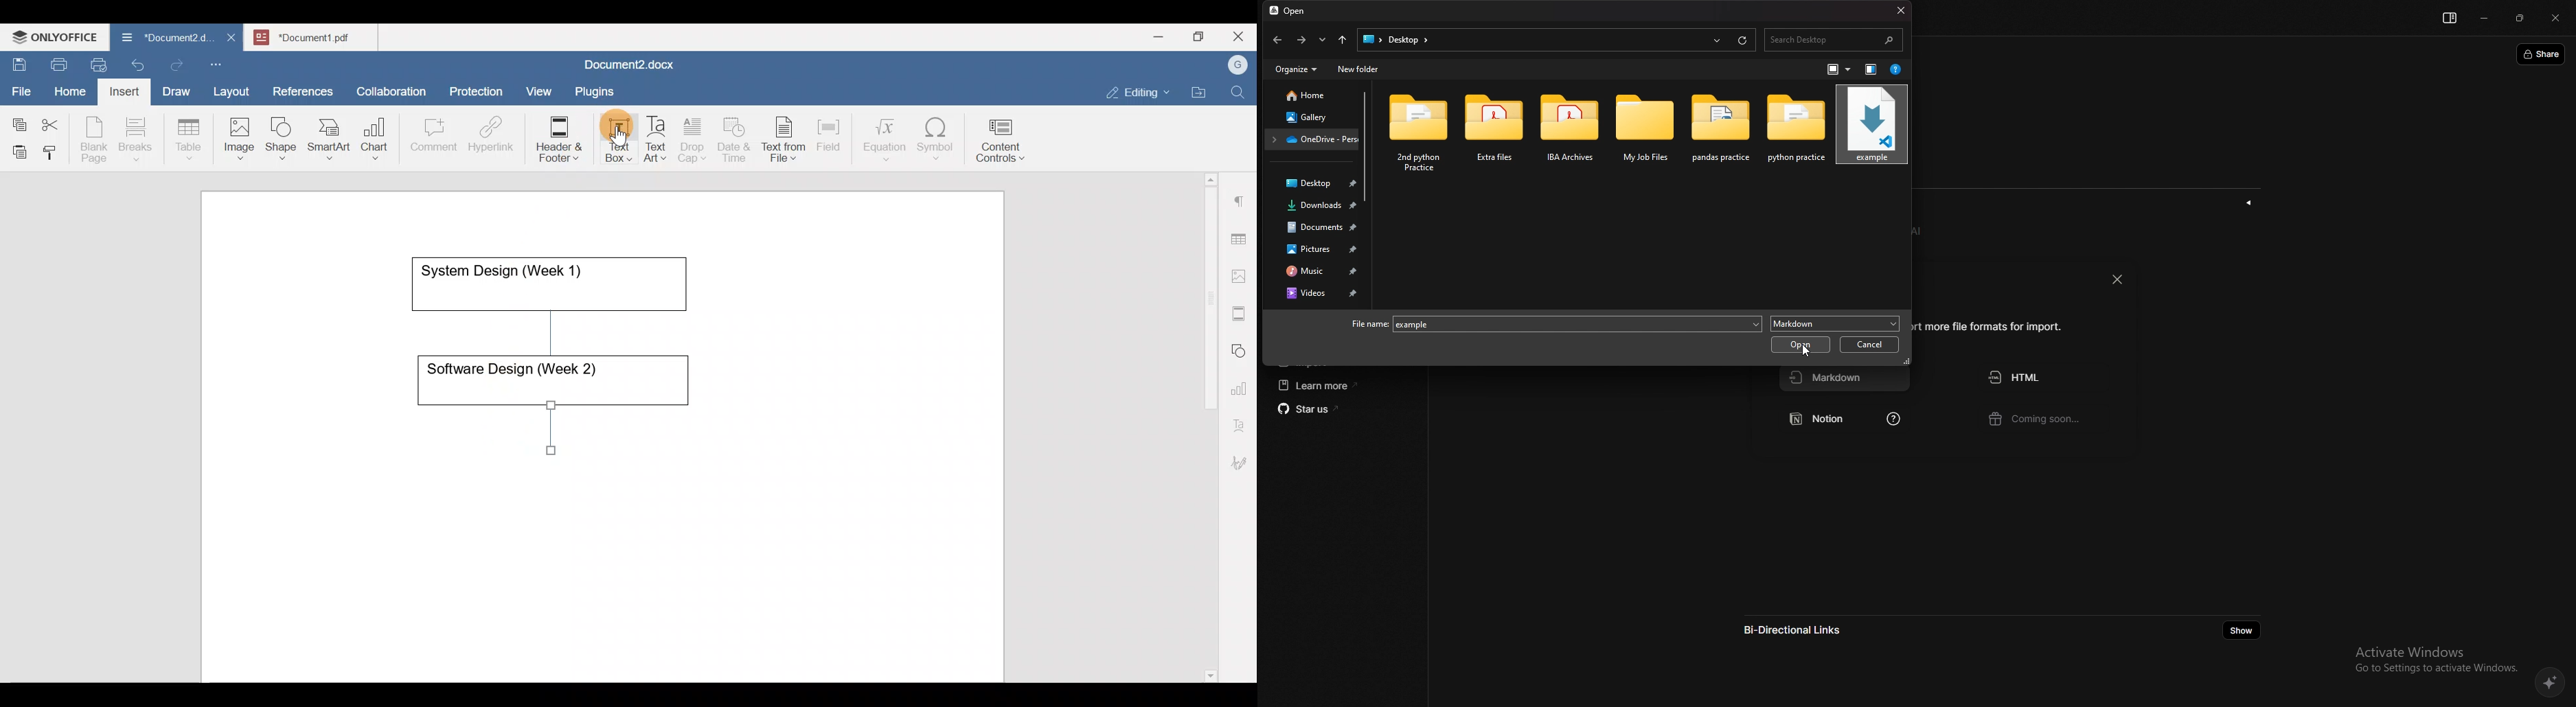  Describe the element at coordinates (1805, 351) in the screenshot. I see `cursor` at that location.